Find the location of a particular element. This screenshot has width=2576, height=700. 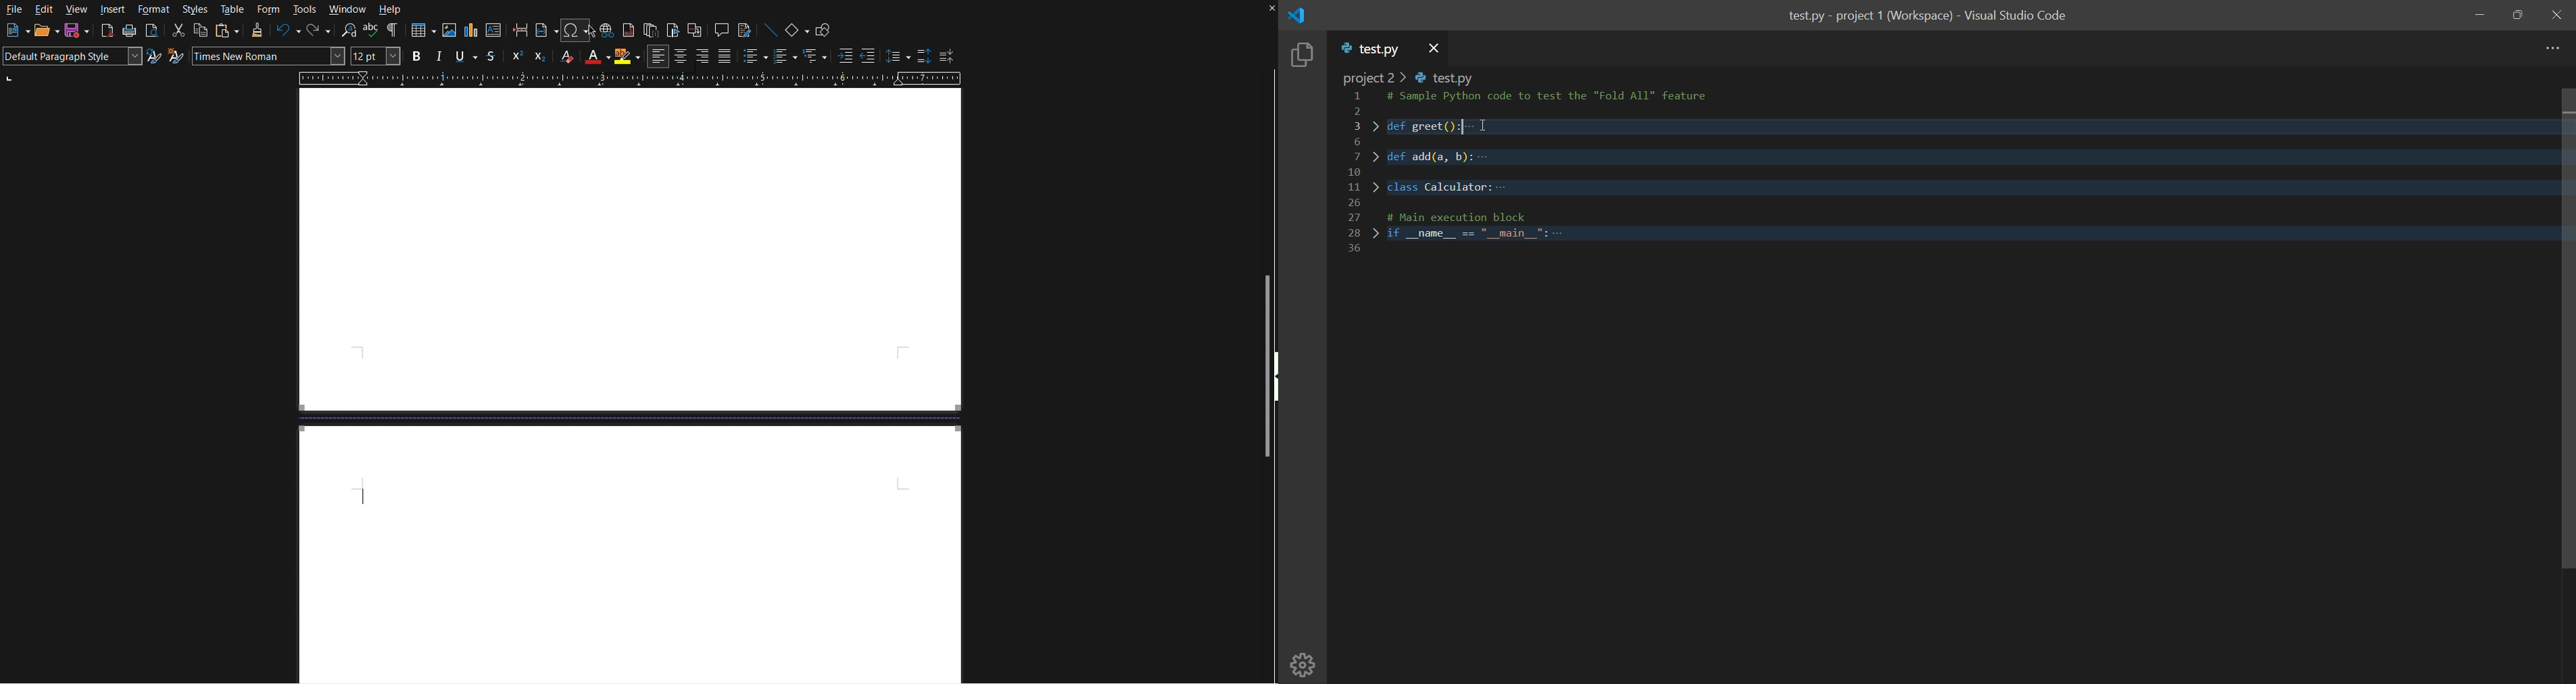

View is located at coordinates (79, 10).